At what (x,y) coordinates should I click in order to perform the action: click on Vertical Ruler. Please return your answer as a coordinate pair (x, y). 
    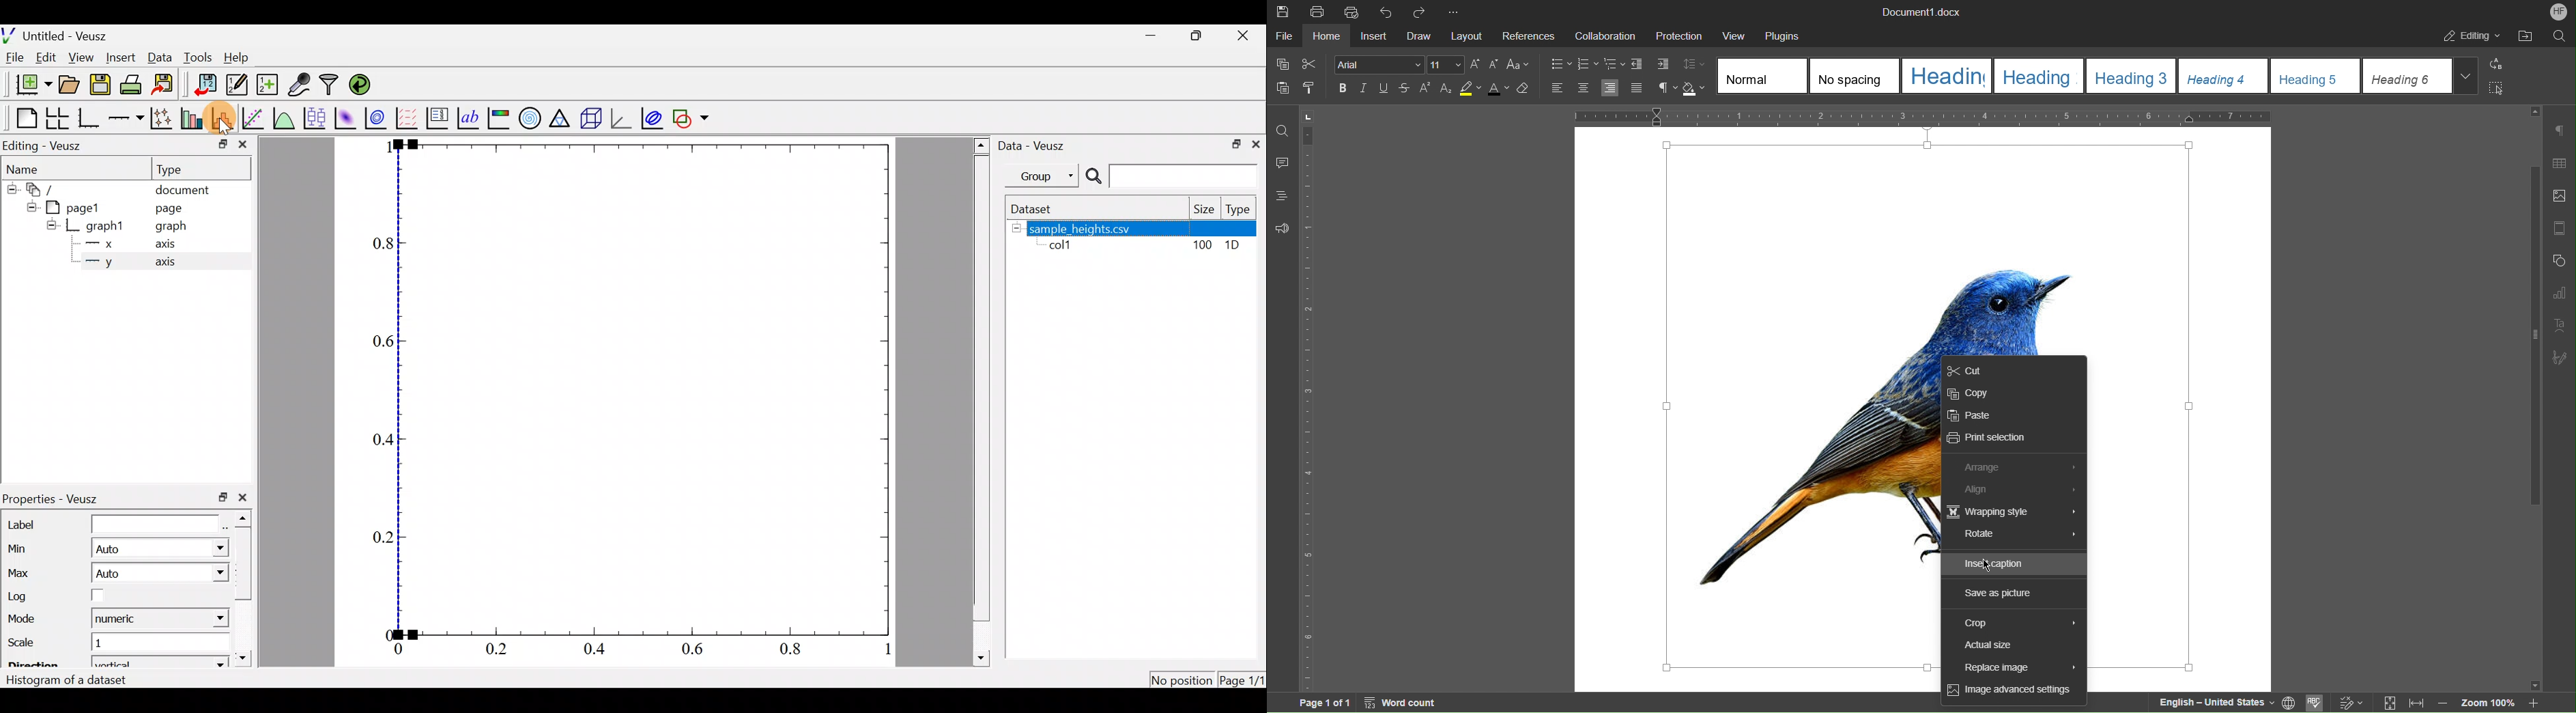
    Looking at the image, I should click on (1309, 397).